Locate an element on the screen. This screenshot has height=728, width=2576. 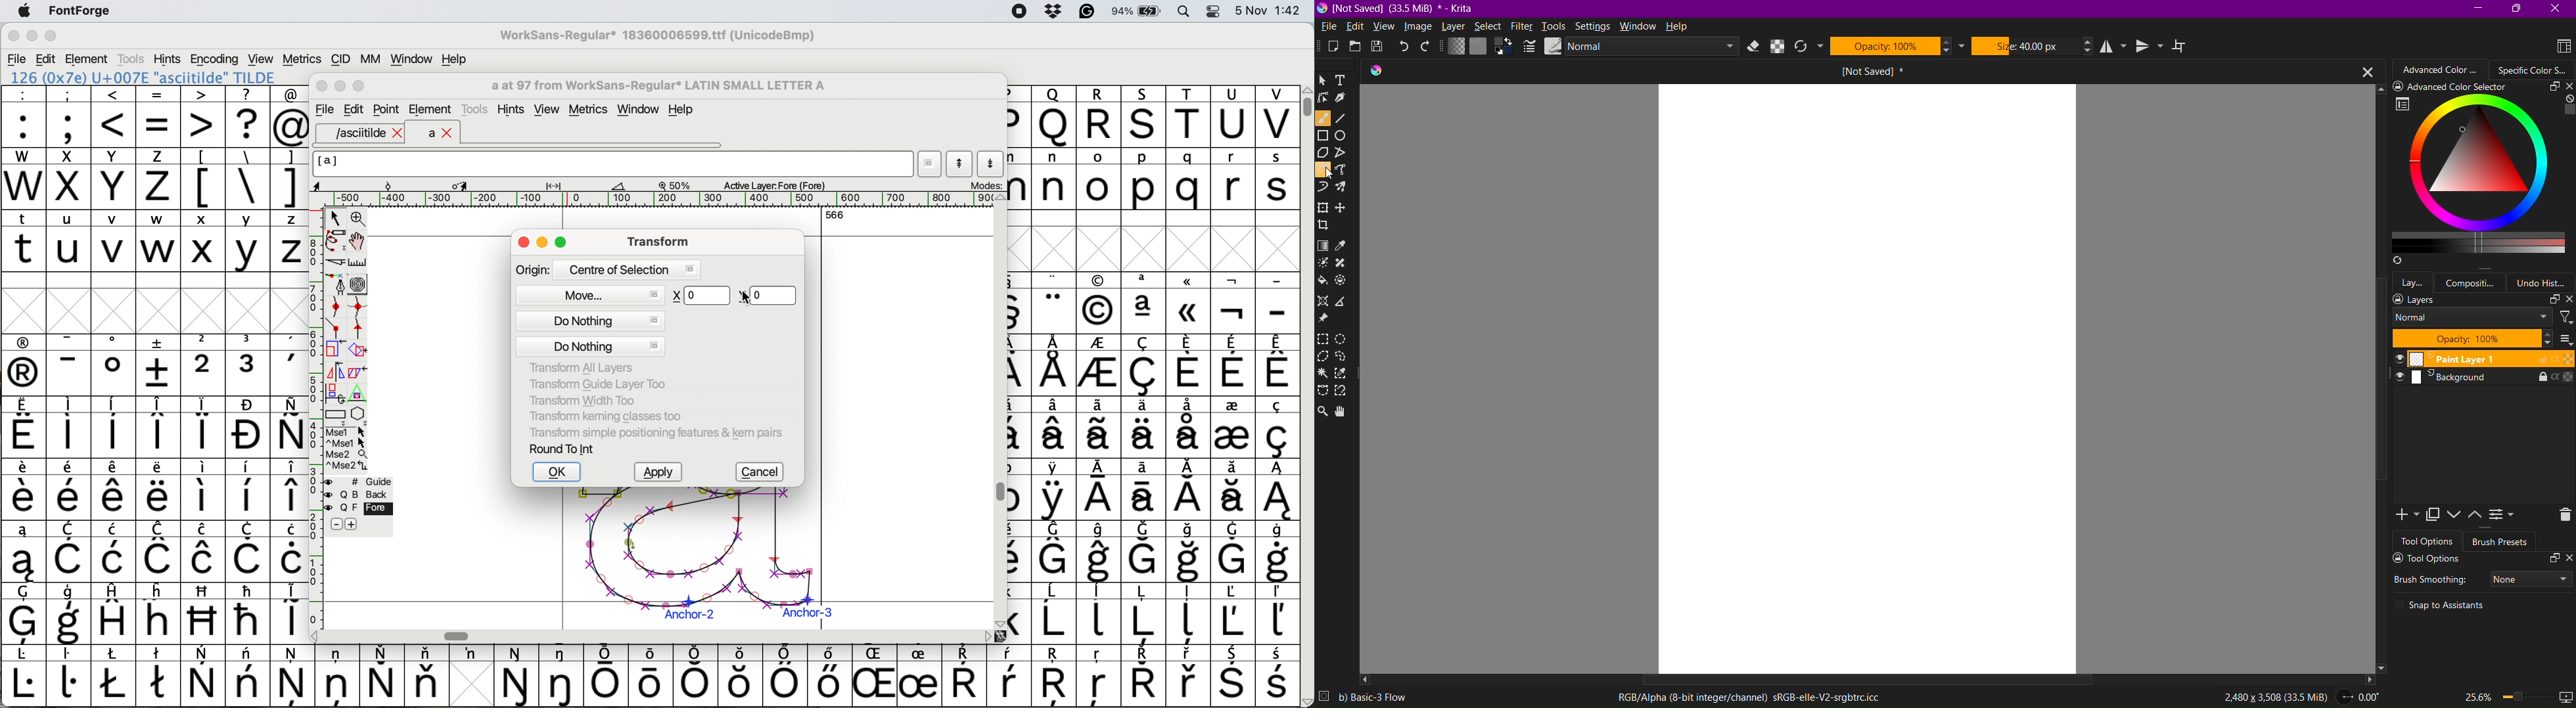
transform kerning classes too is located at coordinates (606, 416).